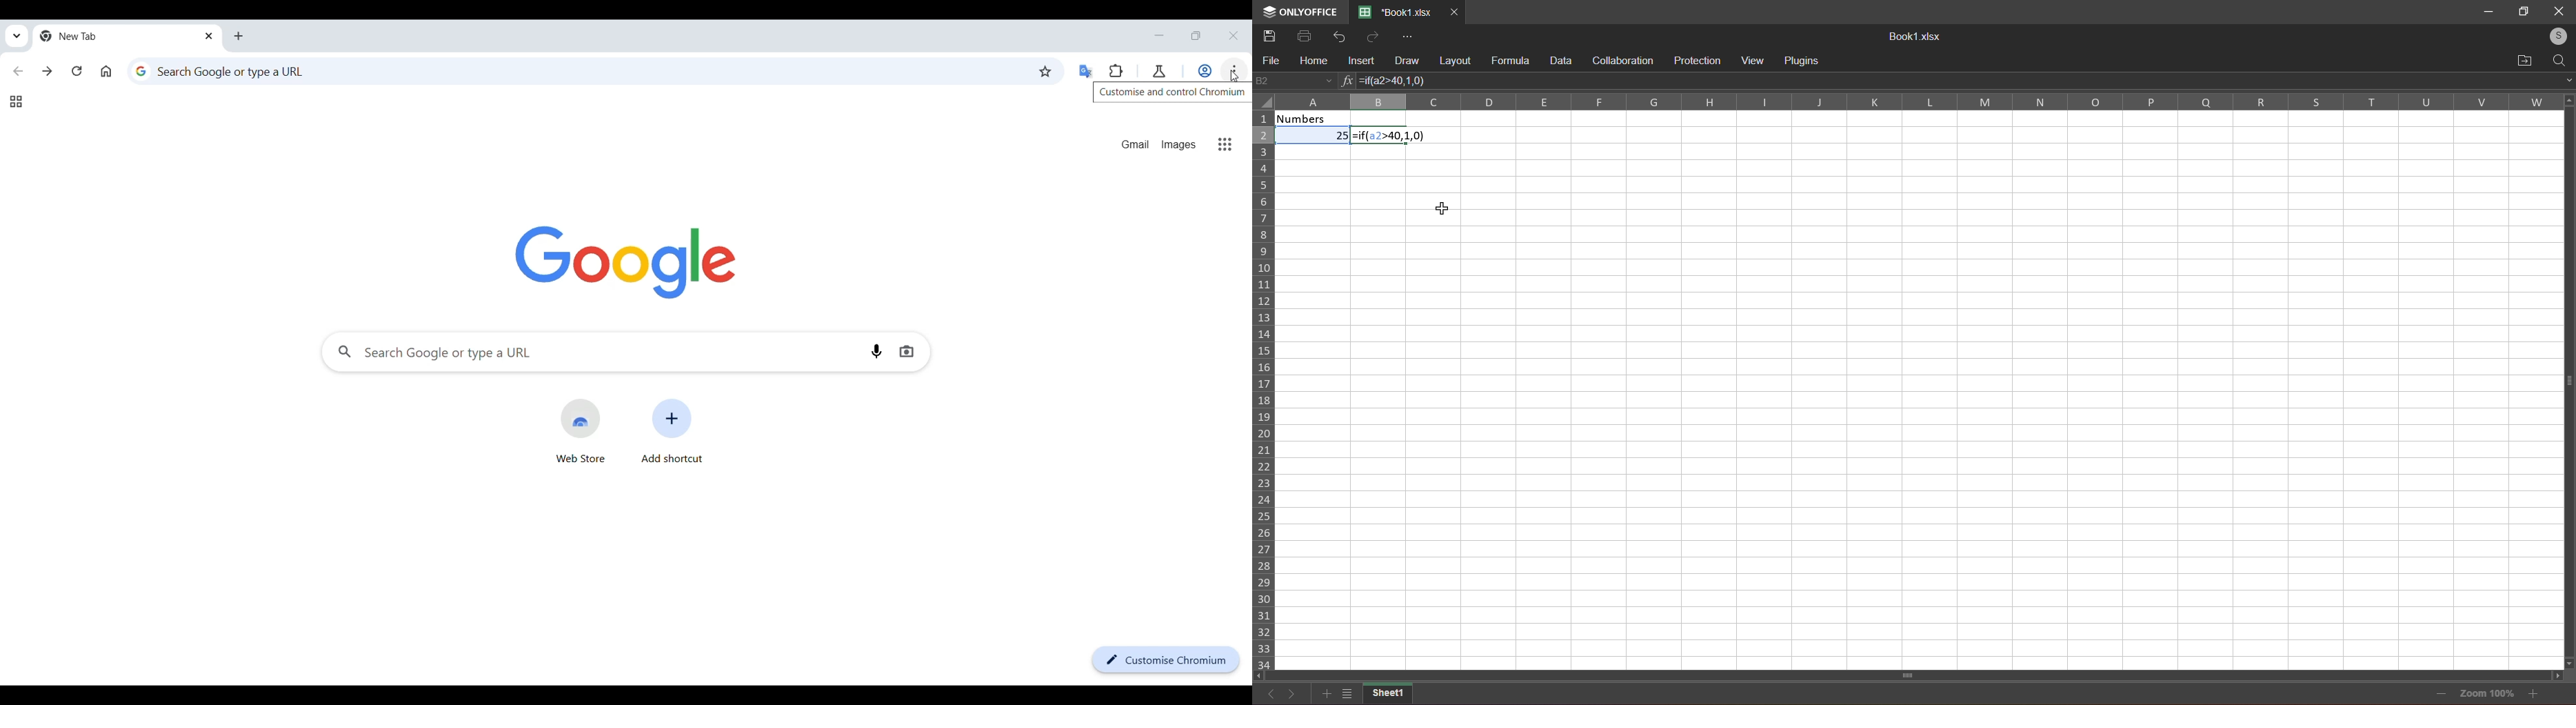 The width and height of the screenshot is (2576, 728). I want to click on next, so click(1291, 695).